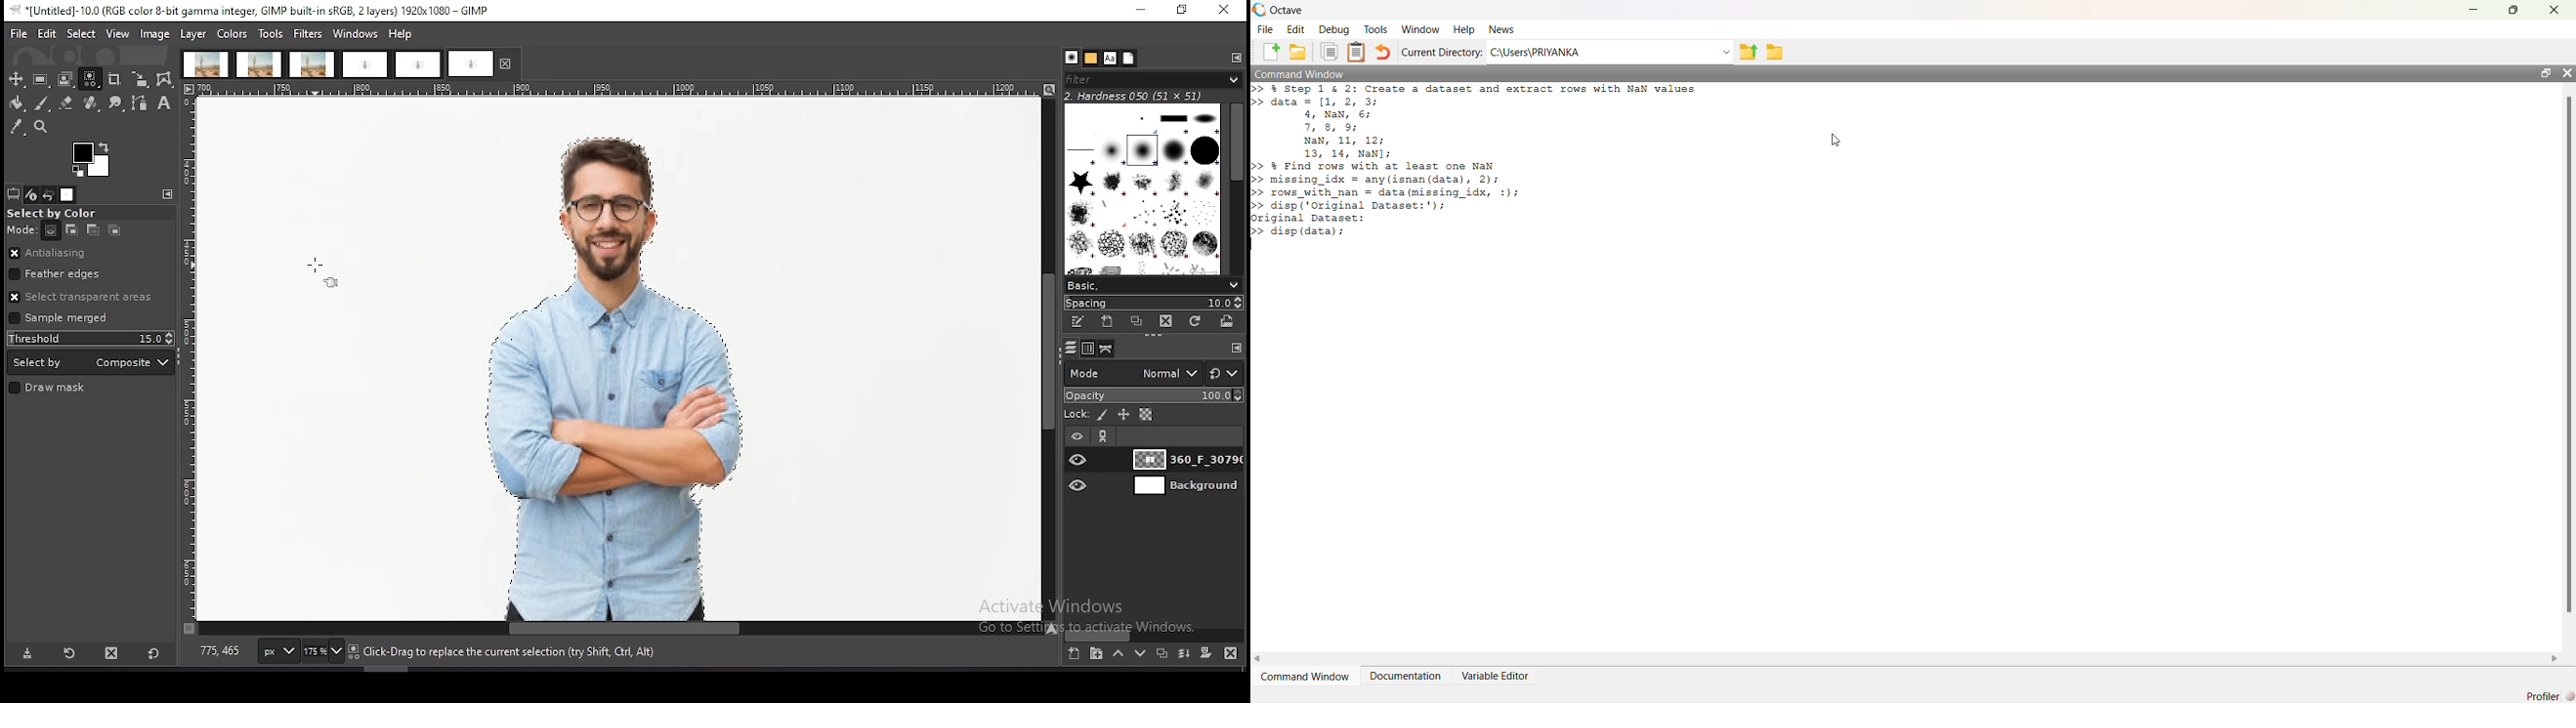  I want to click on scroll bar, so click(1235, 189).